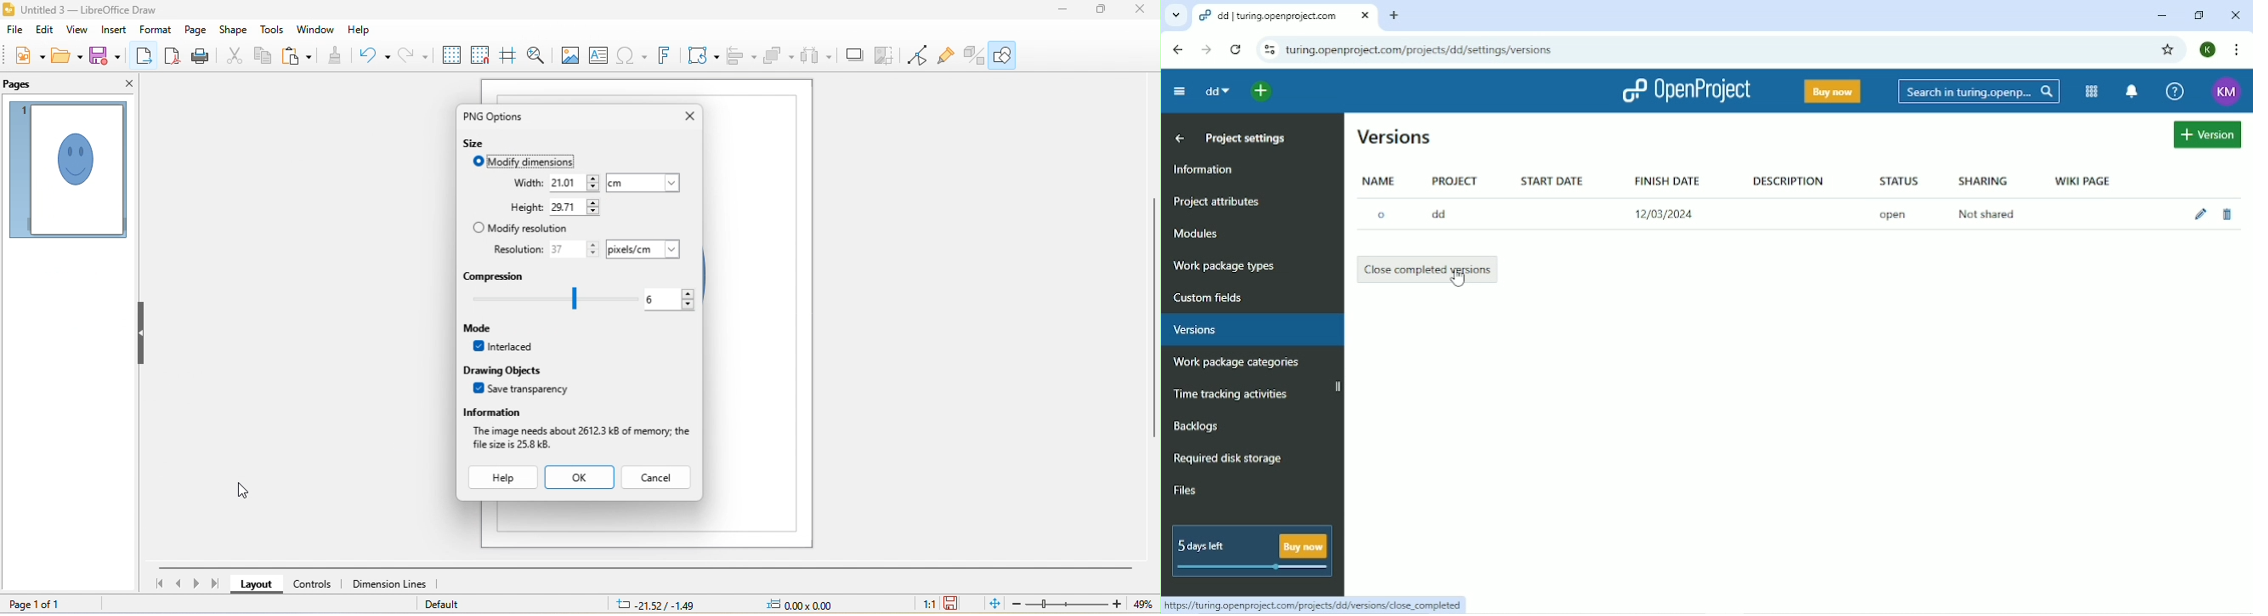  What do you see at coordinates (494, 412) in the screenshot?
I see `information` at bounding box center [494, 412].